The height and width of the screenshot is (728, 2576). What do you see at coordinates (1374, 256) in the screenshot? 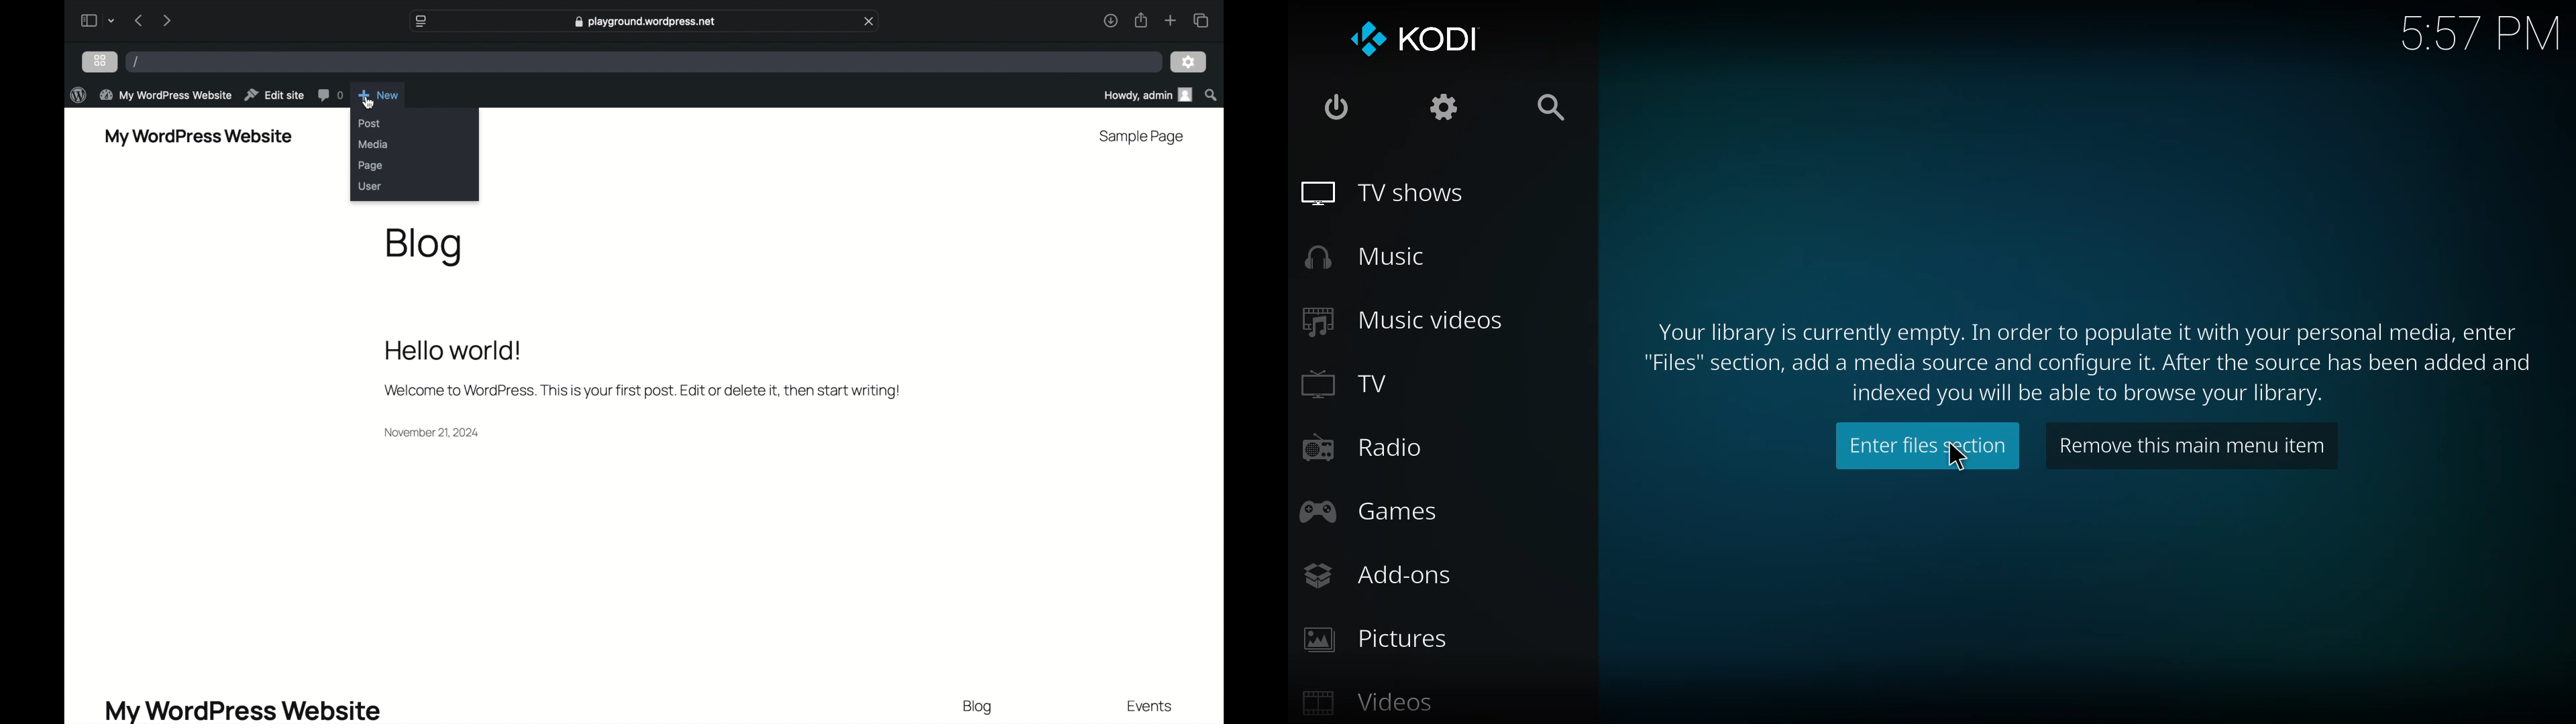
I see `music` at bounding box center [1374, 256].